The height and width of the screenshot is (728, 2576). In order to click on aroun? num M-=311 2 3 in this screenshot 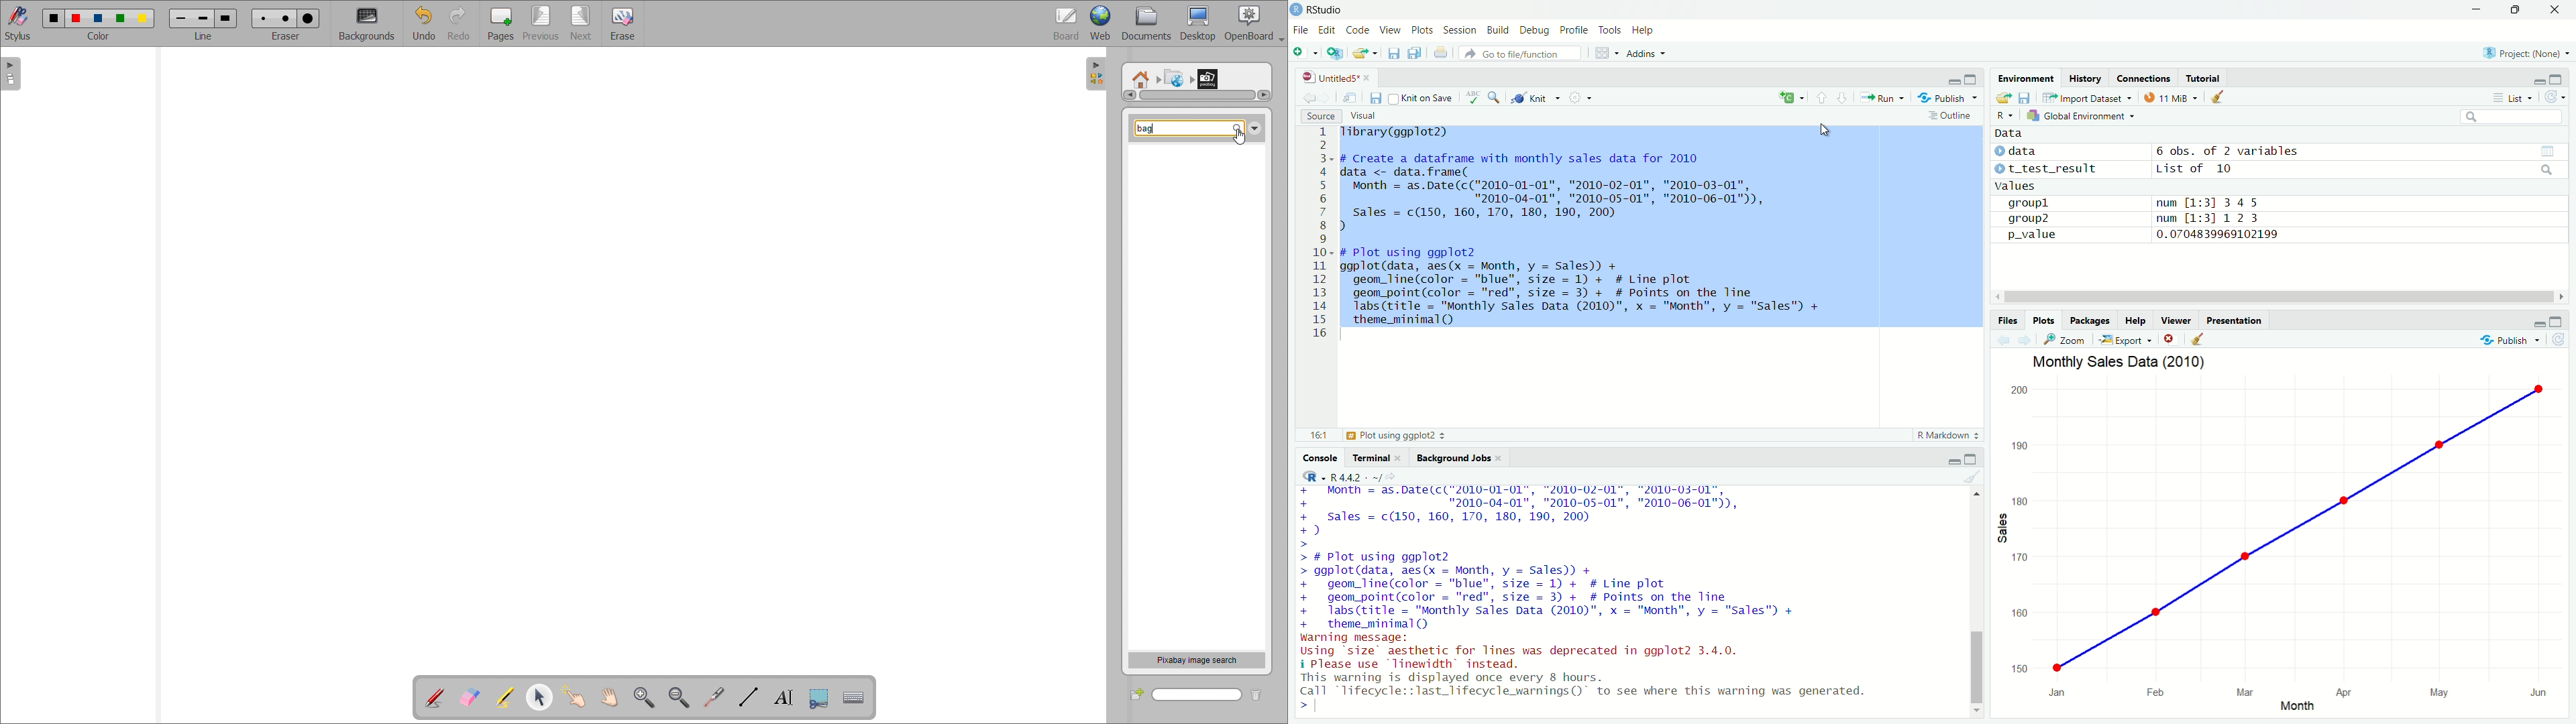, I will do `click(2137, 219)`.